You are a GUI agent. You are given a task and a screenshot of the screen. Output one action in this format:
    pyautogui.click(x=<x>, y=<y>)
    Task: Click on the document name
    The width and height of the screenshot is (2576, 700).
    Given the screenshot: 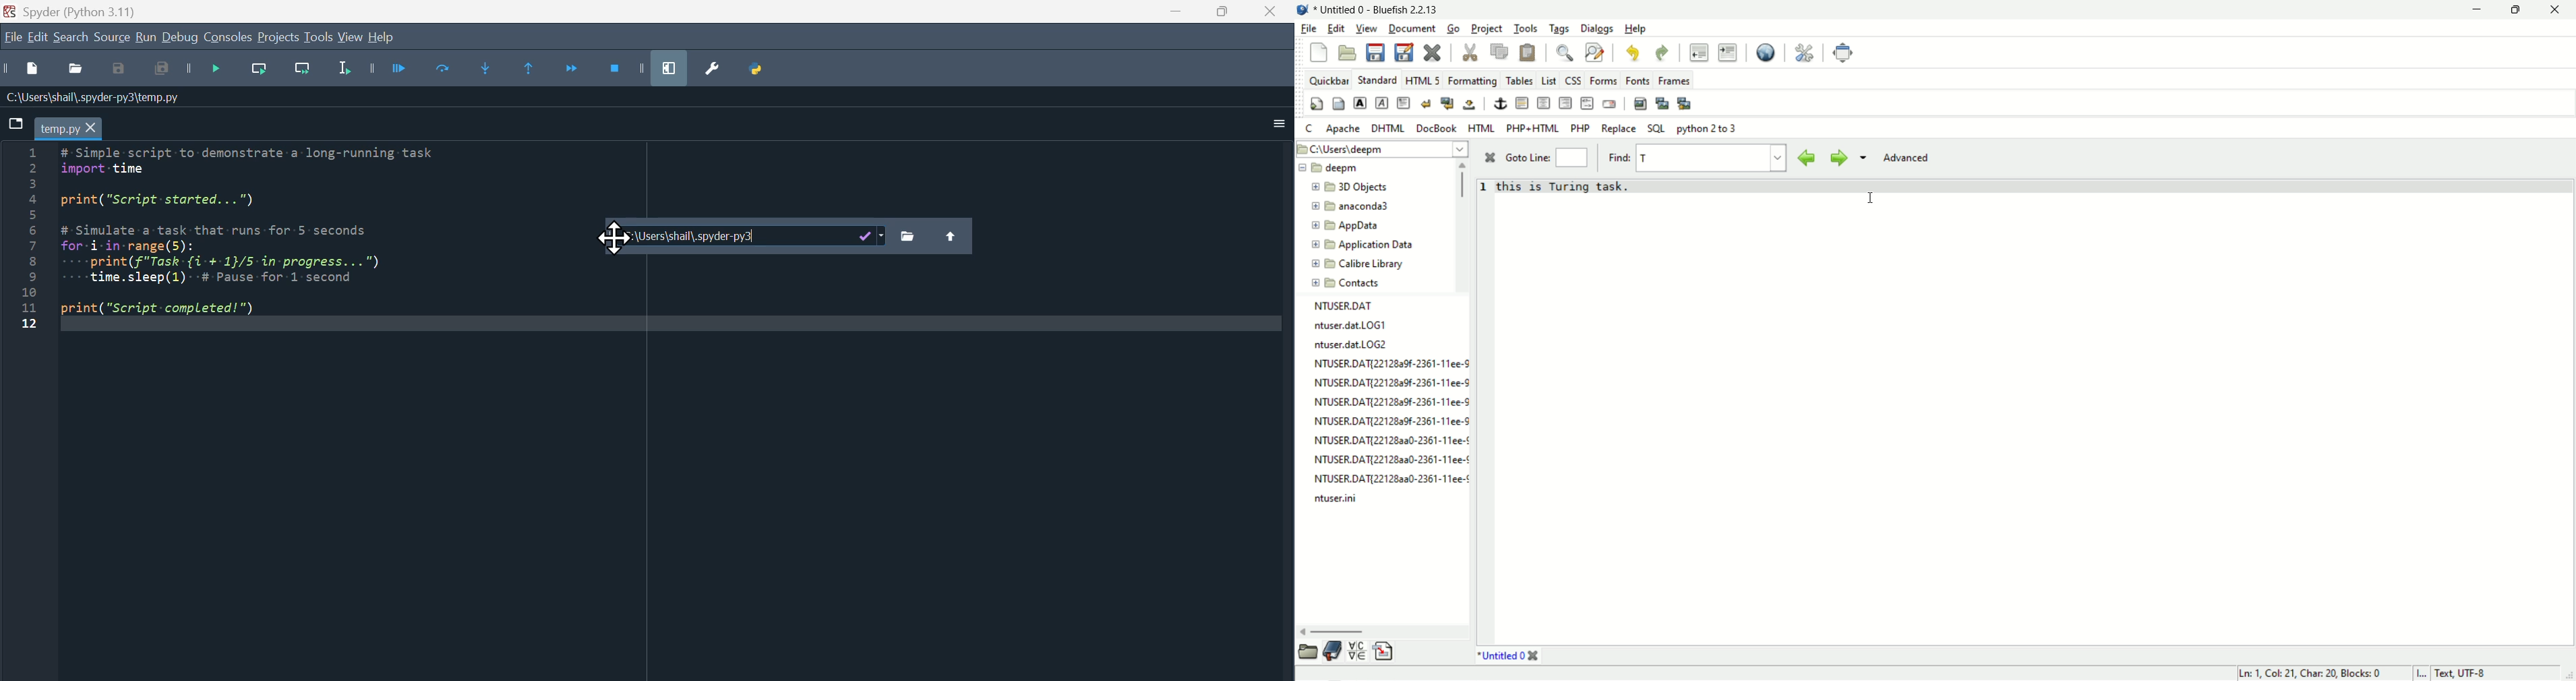 What is the action you would take?
    pyautogui.click(x=1385, y=8)
    